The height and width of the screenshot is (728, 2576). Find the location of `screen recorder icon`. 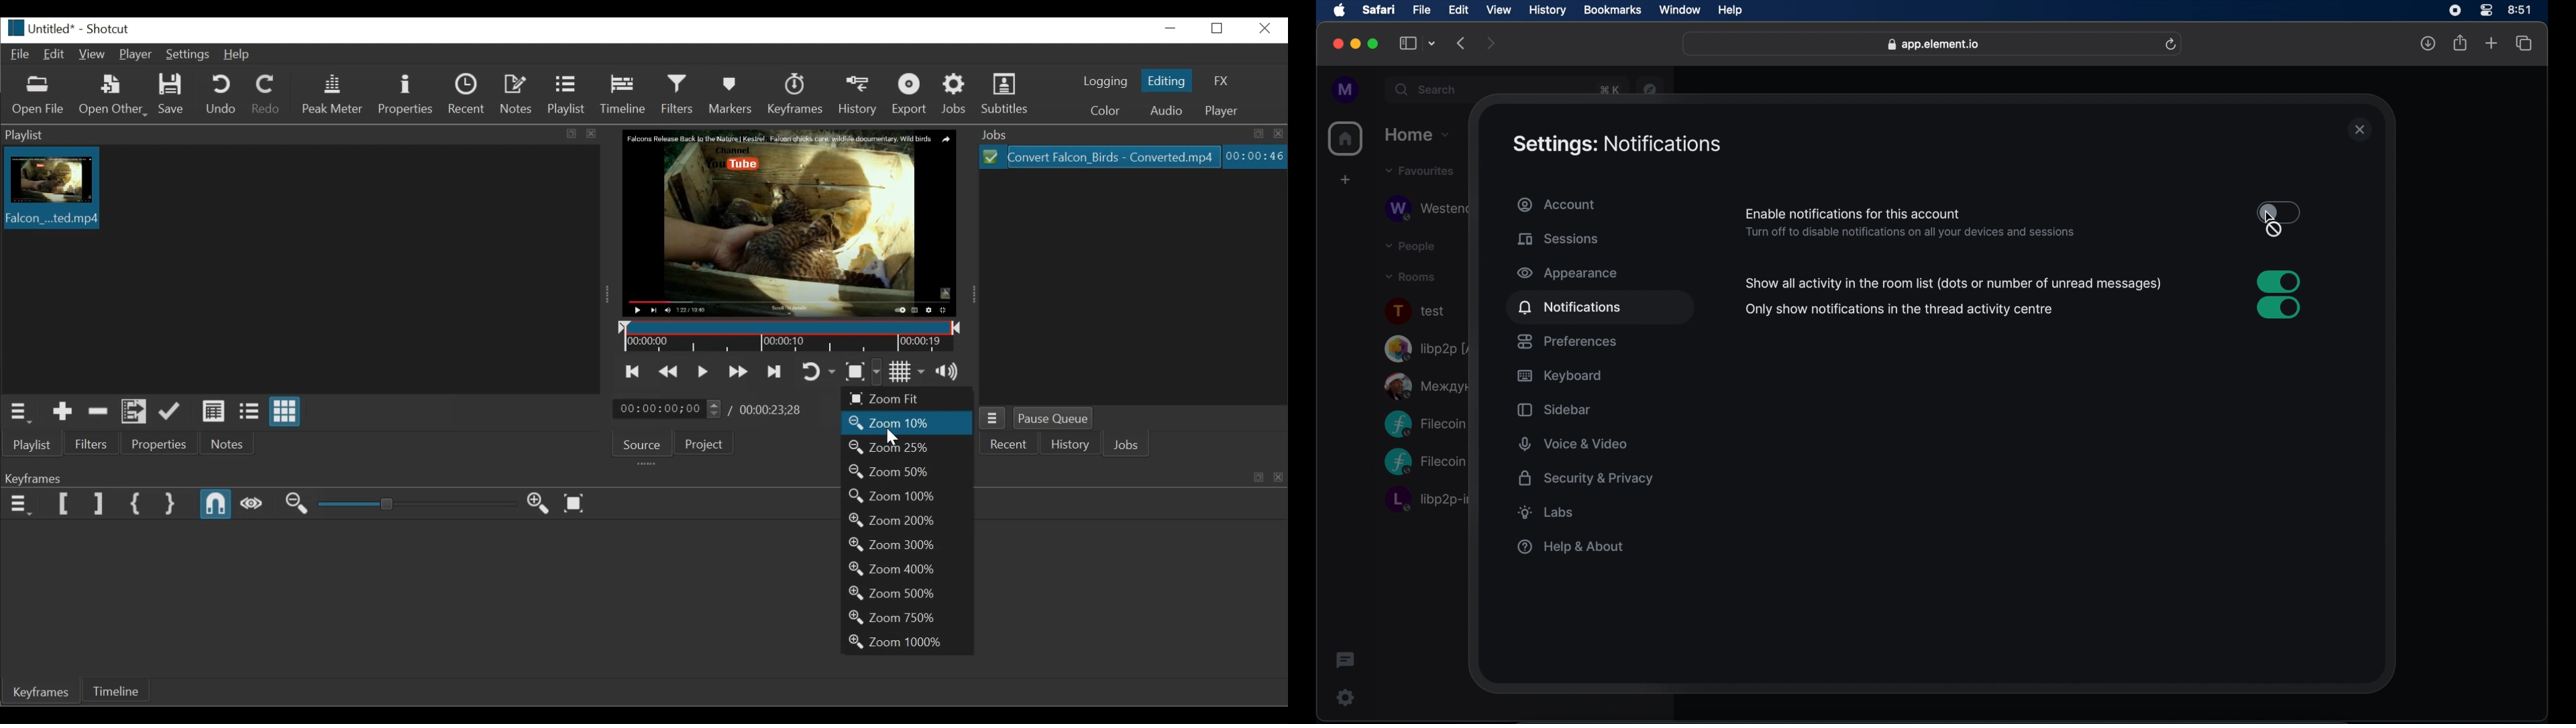

screen recorder icon is located at coordinates (2456, 11).